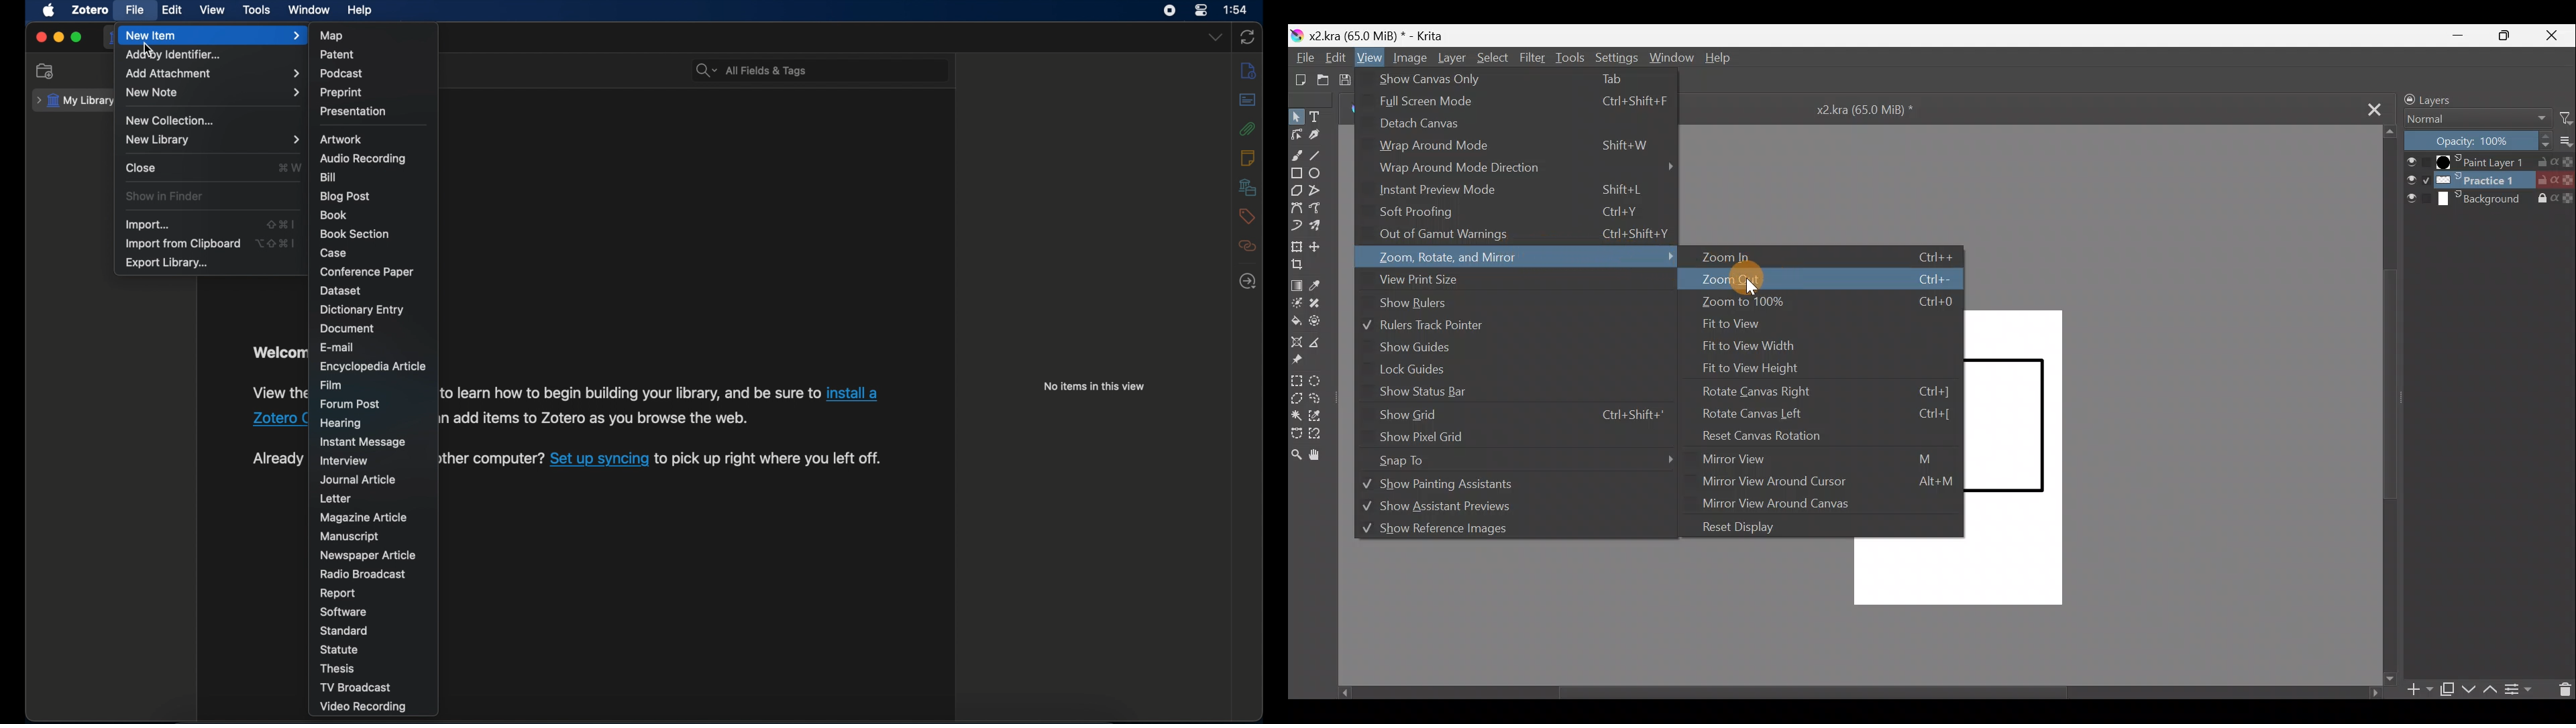 The width and height of the screenshot is (2576, 728). I want to click on case, so click(335, 253).